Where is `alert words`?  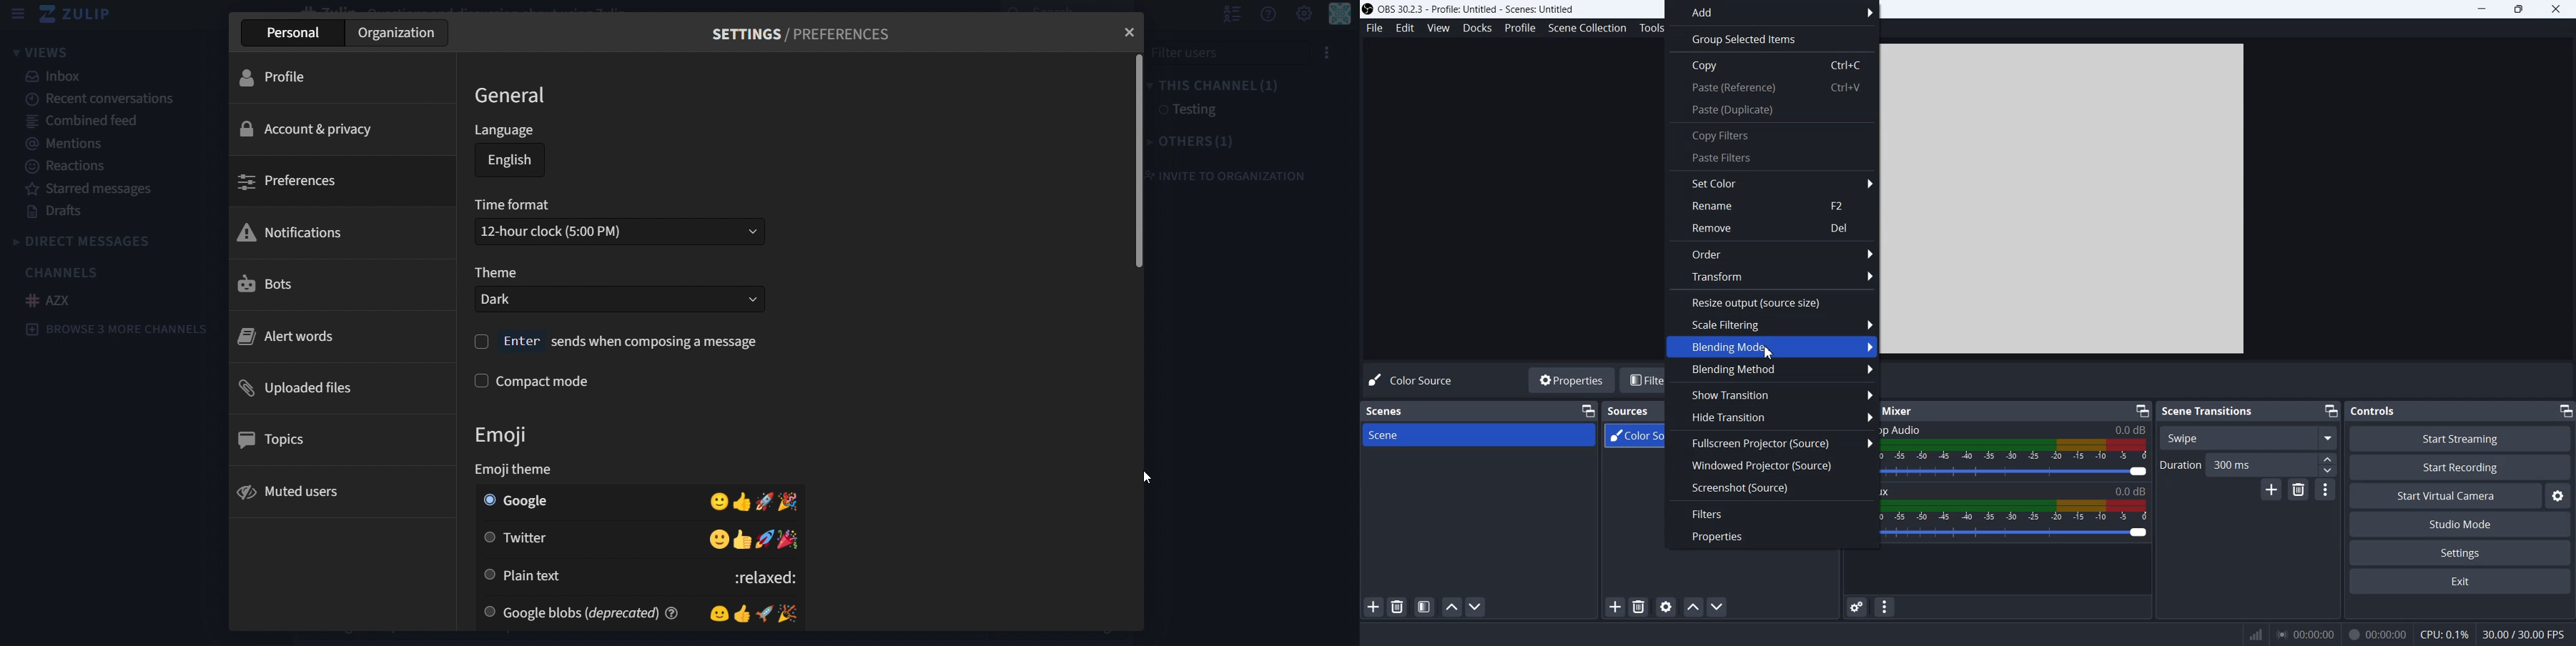 alert words is located at coordinates (291, 335).